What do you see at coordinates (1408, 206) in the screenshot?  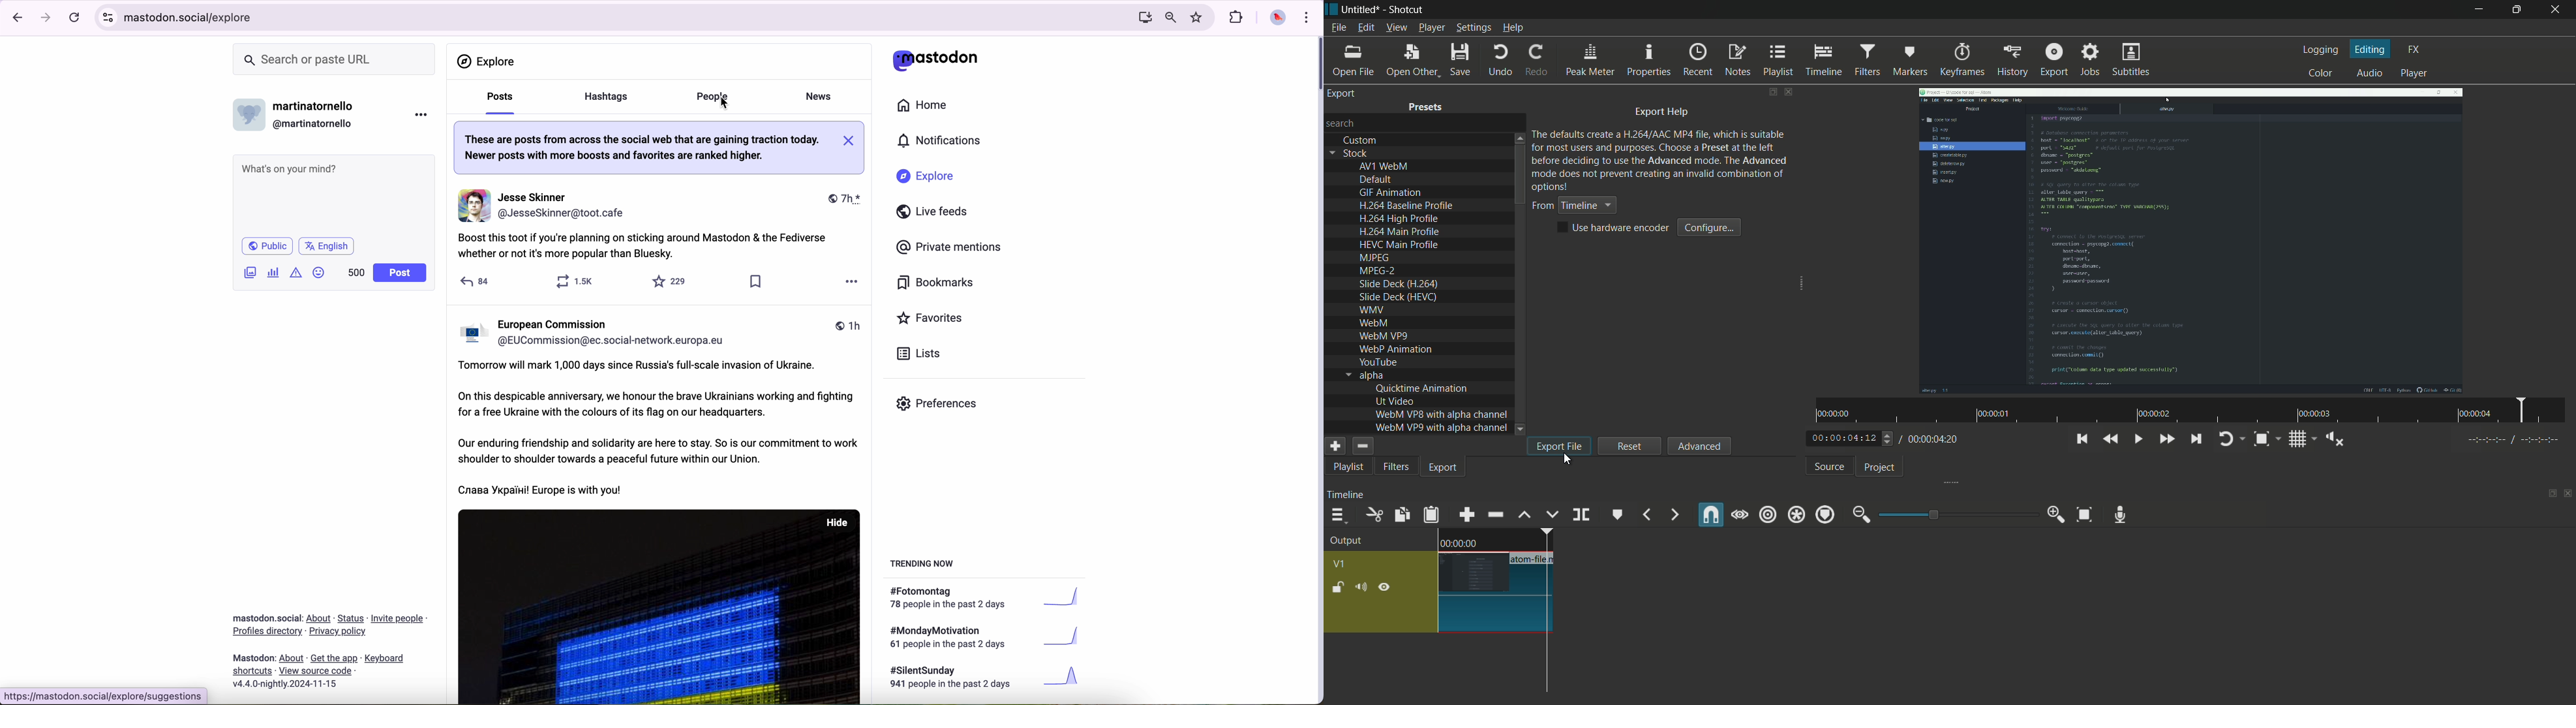 I see `h.264 baseline profile` at bounding box center [1408, 206].